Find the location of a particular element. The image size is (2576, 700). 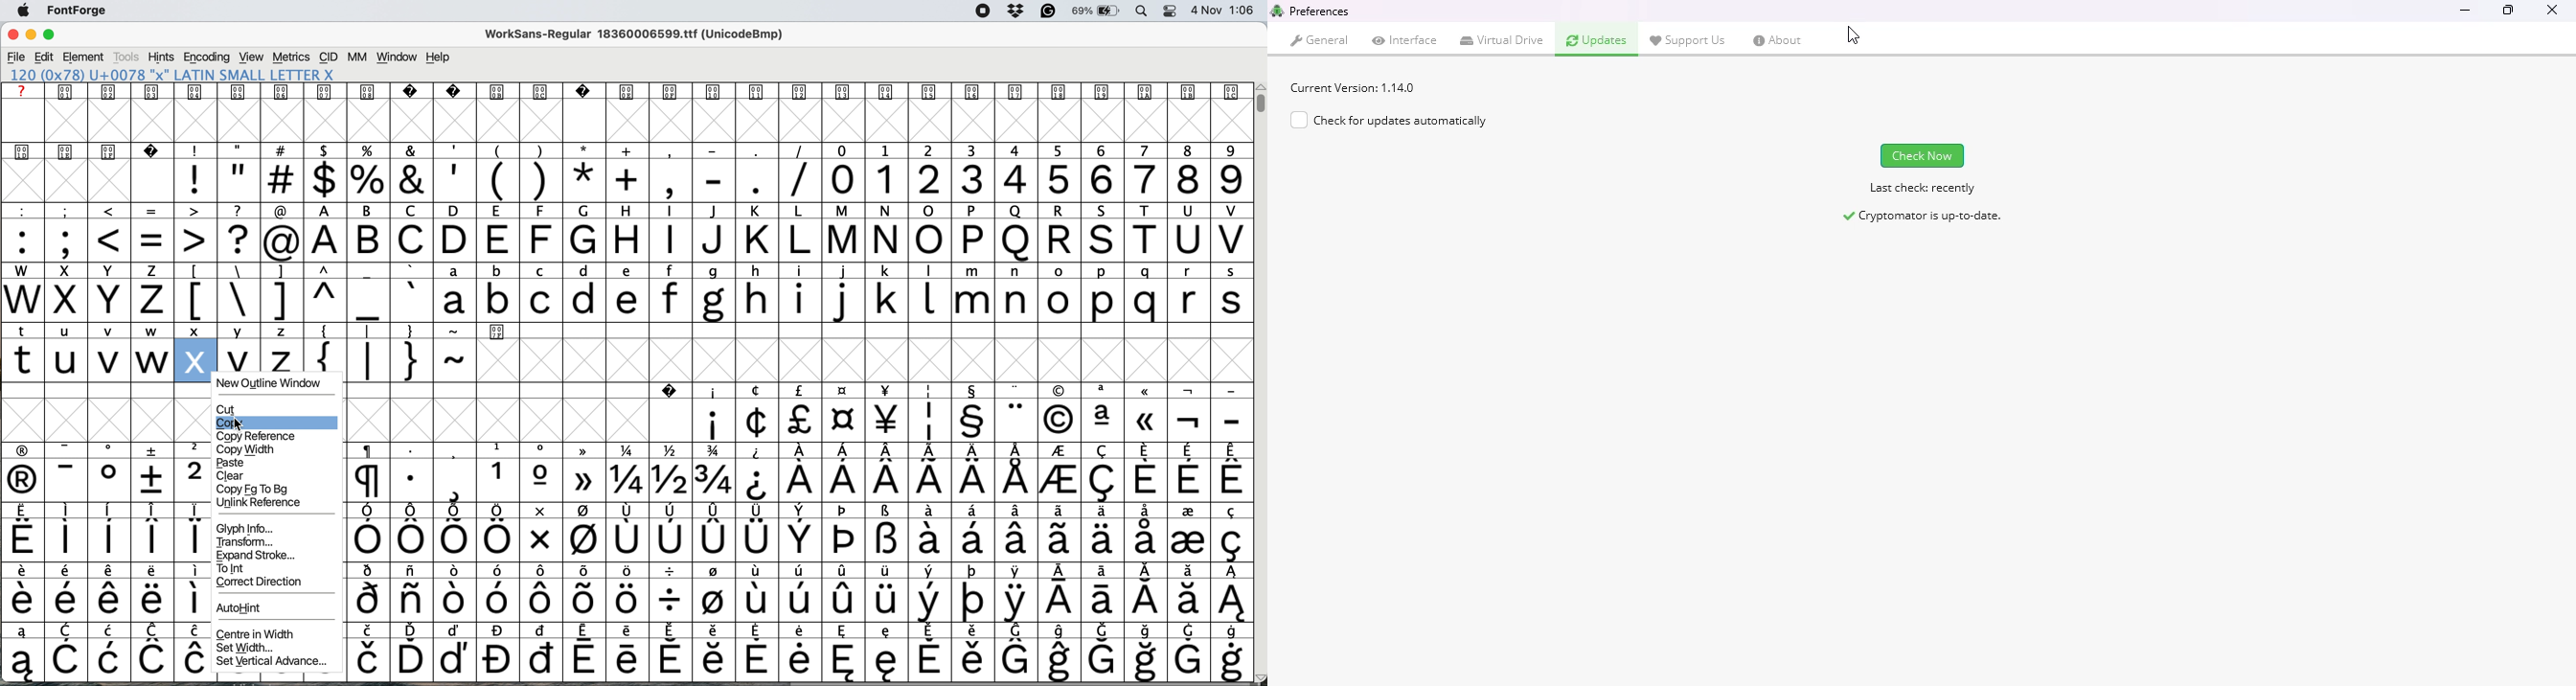

special characters is located at coordinates (801, 512).